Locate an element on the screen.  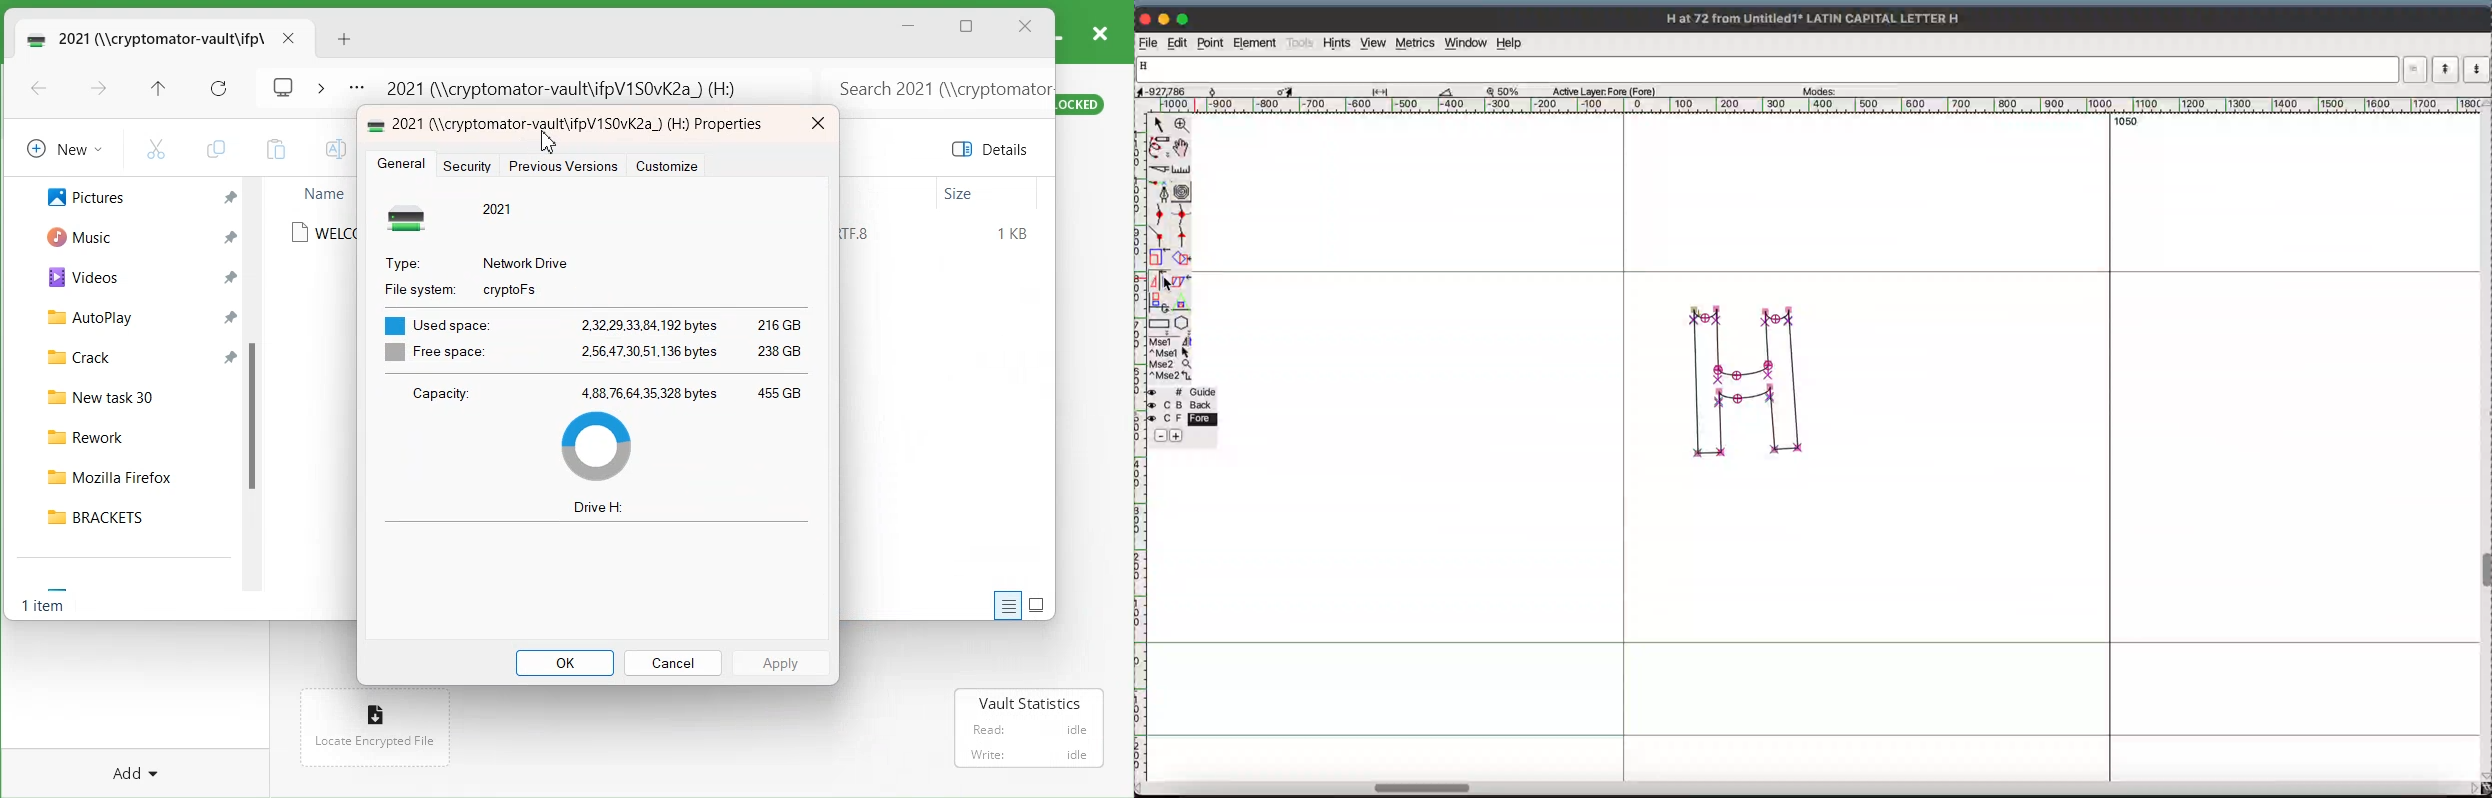
point is located at coordinates (1159, 124).